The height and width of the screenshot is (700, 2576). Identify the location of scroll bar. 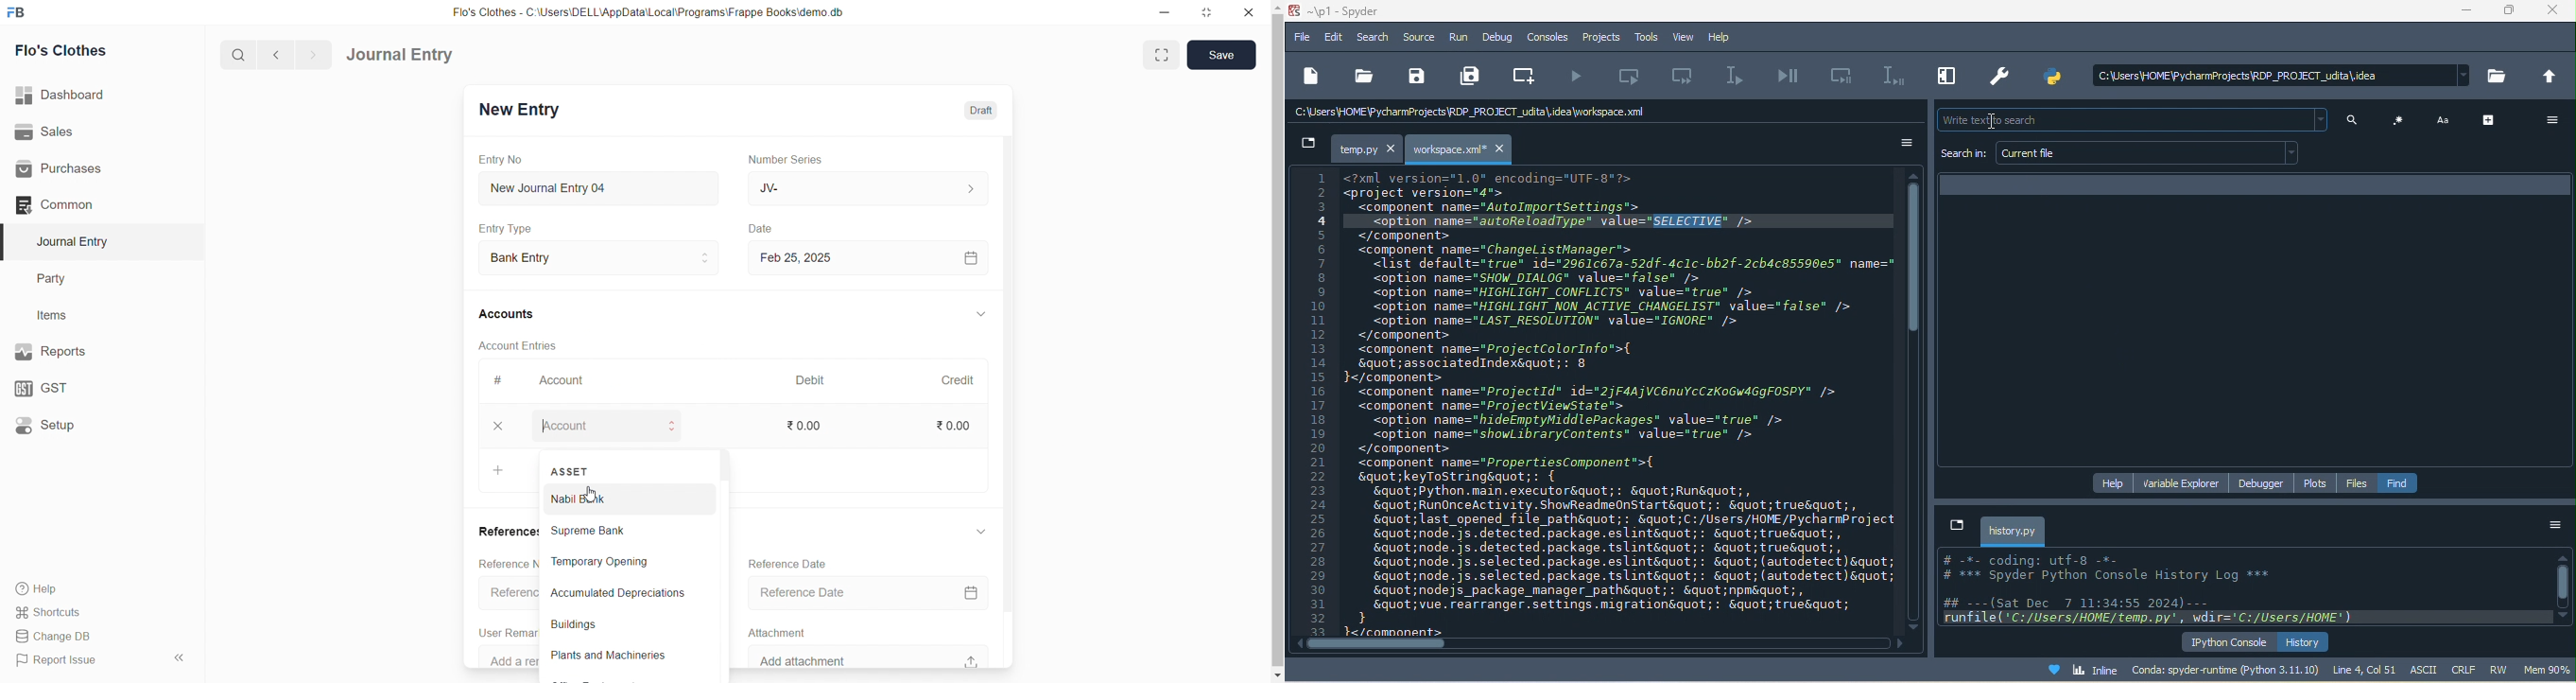
(1277, 342).